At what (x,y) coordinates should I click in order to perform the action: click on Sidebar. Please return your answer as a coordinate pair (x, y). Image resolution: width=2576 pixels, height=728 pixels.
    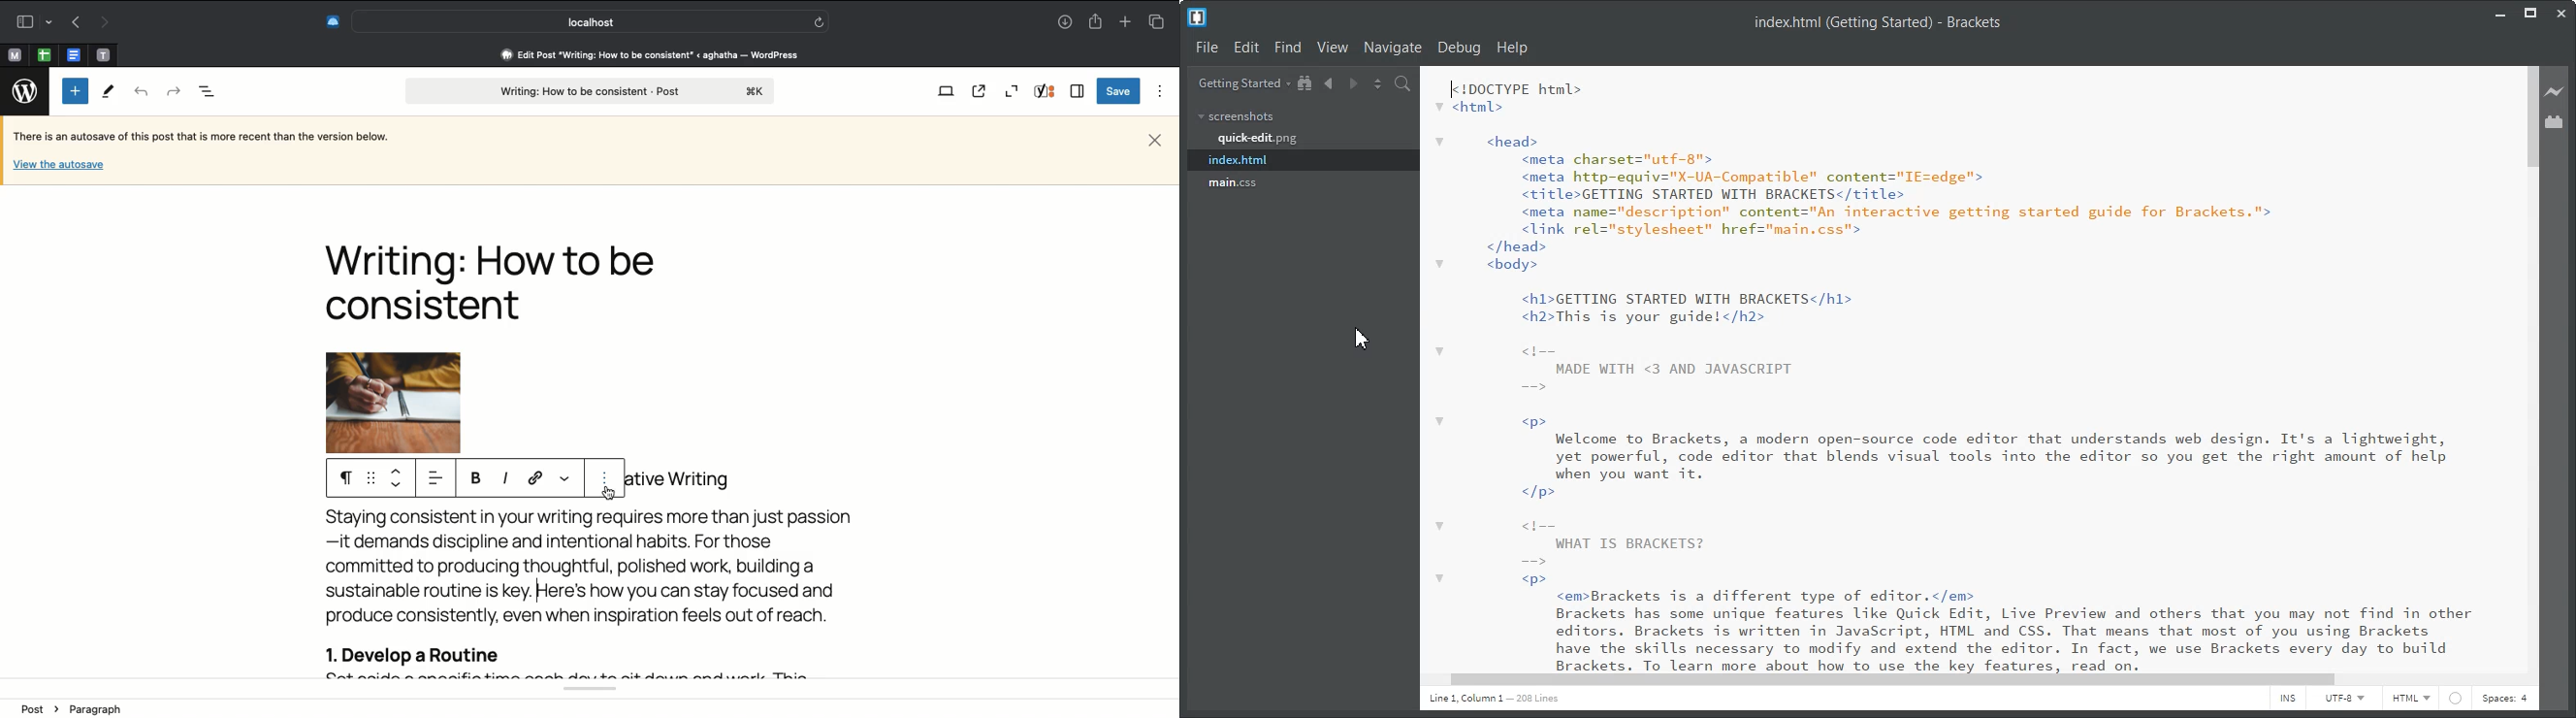
    Looking at the image, I should click on (1078, 91).